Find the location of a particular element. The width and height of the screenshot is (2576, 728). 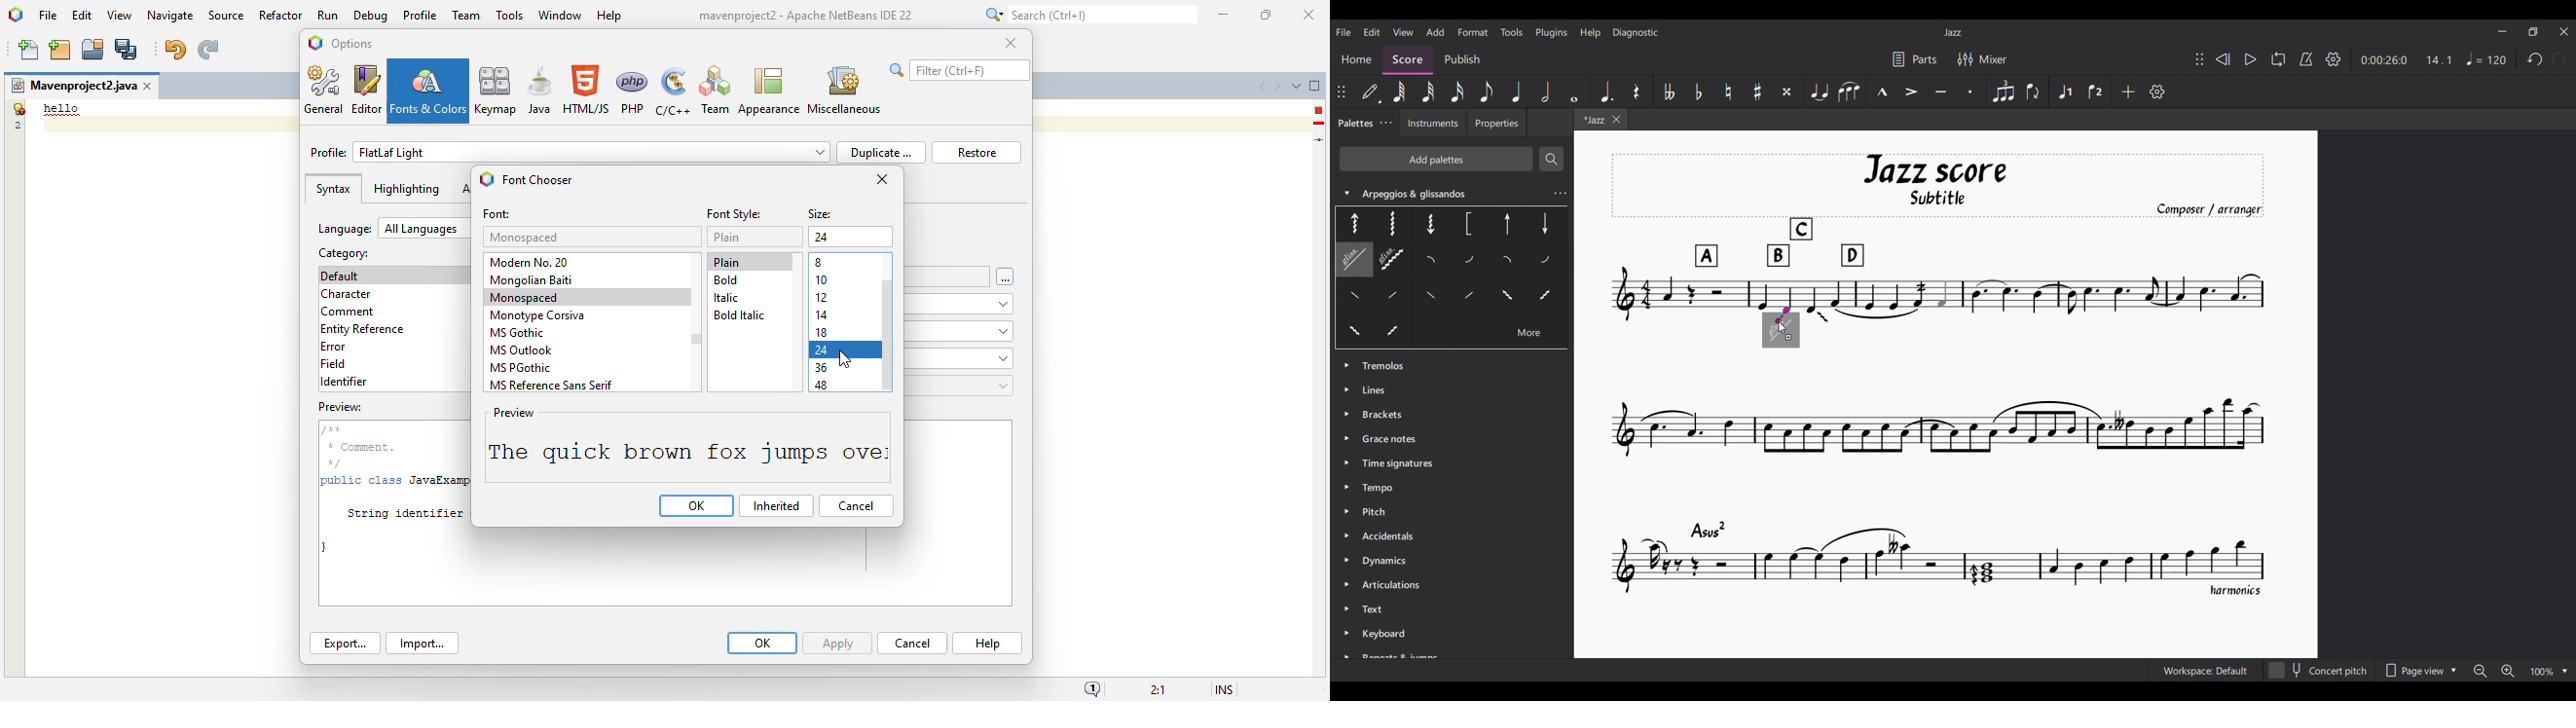

Lines is located at coordinates (1386, 389).